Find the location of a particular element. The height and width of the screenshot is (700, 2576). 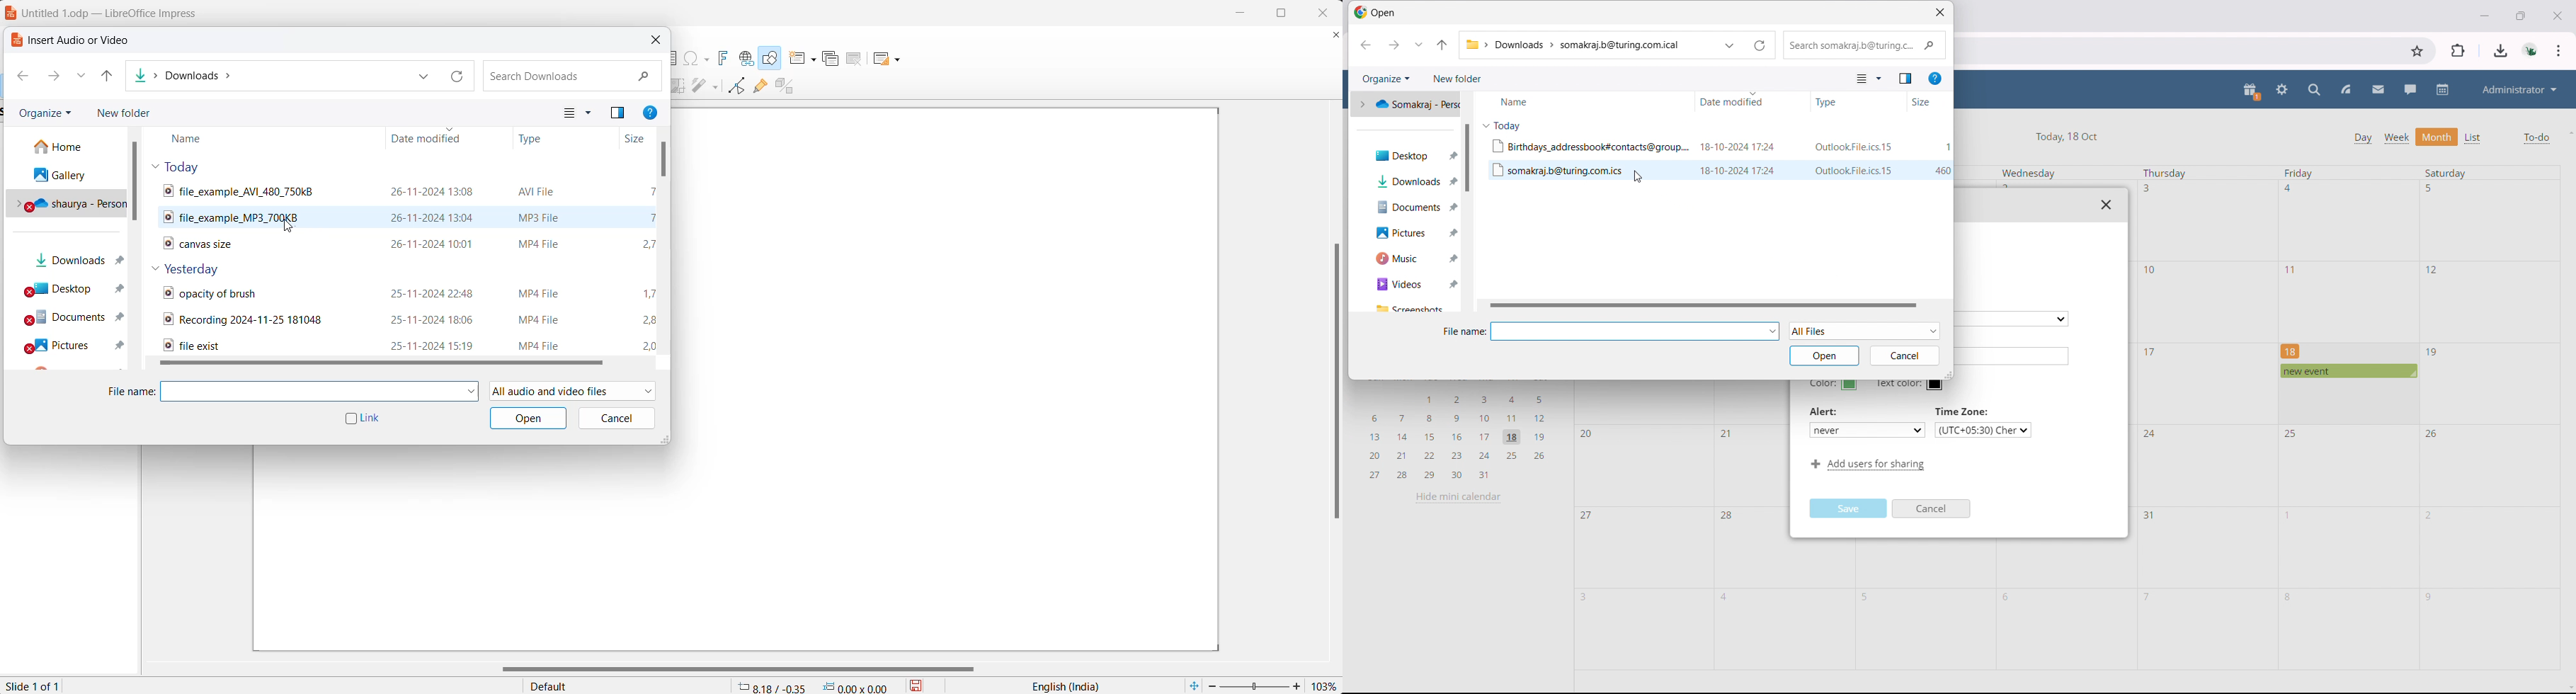

name is located at coordinates (219, 137).